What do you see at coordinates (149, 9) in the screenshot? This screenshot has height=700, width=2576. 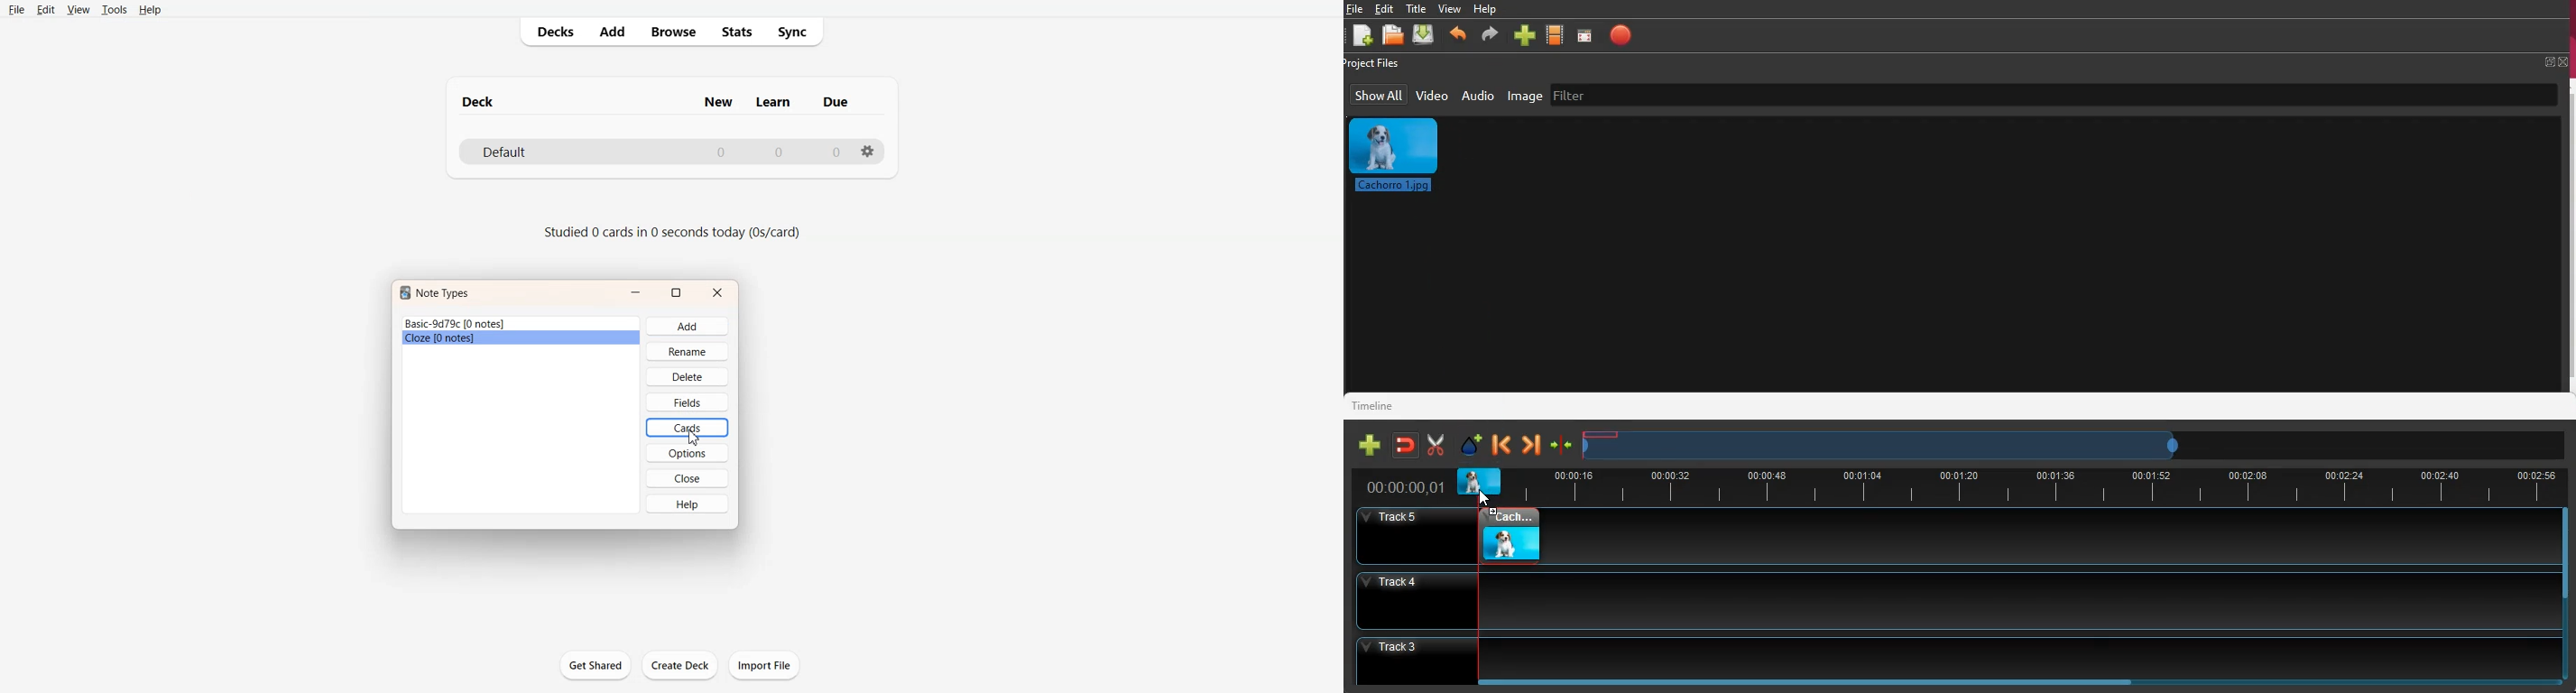 I see `Help` at bounding box center [149, 9].